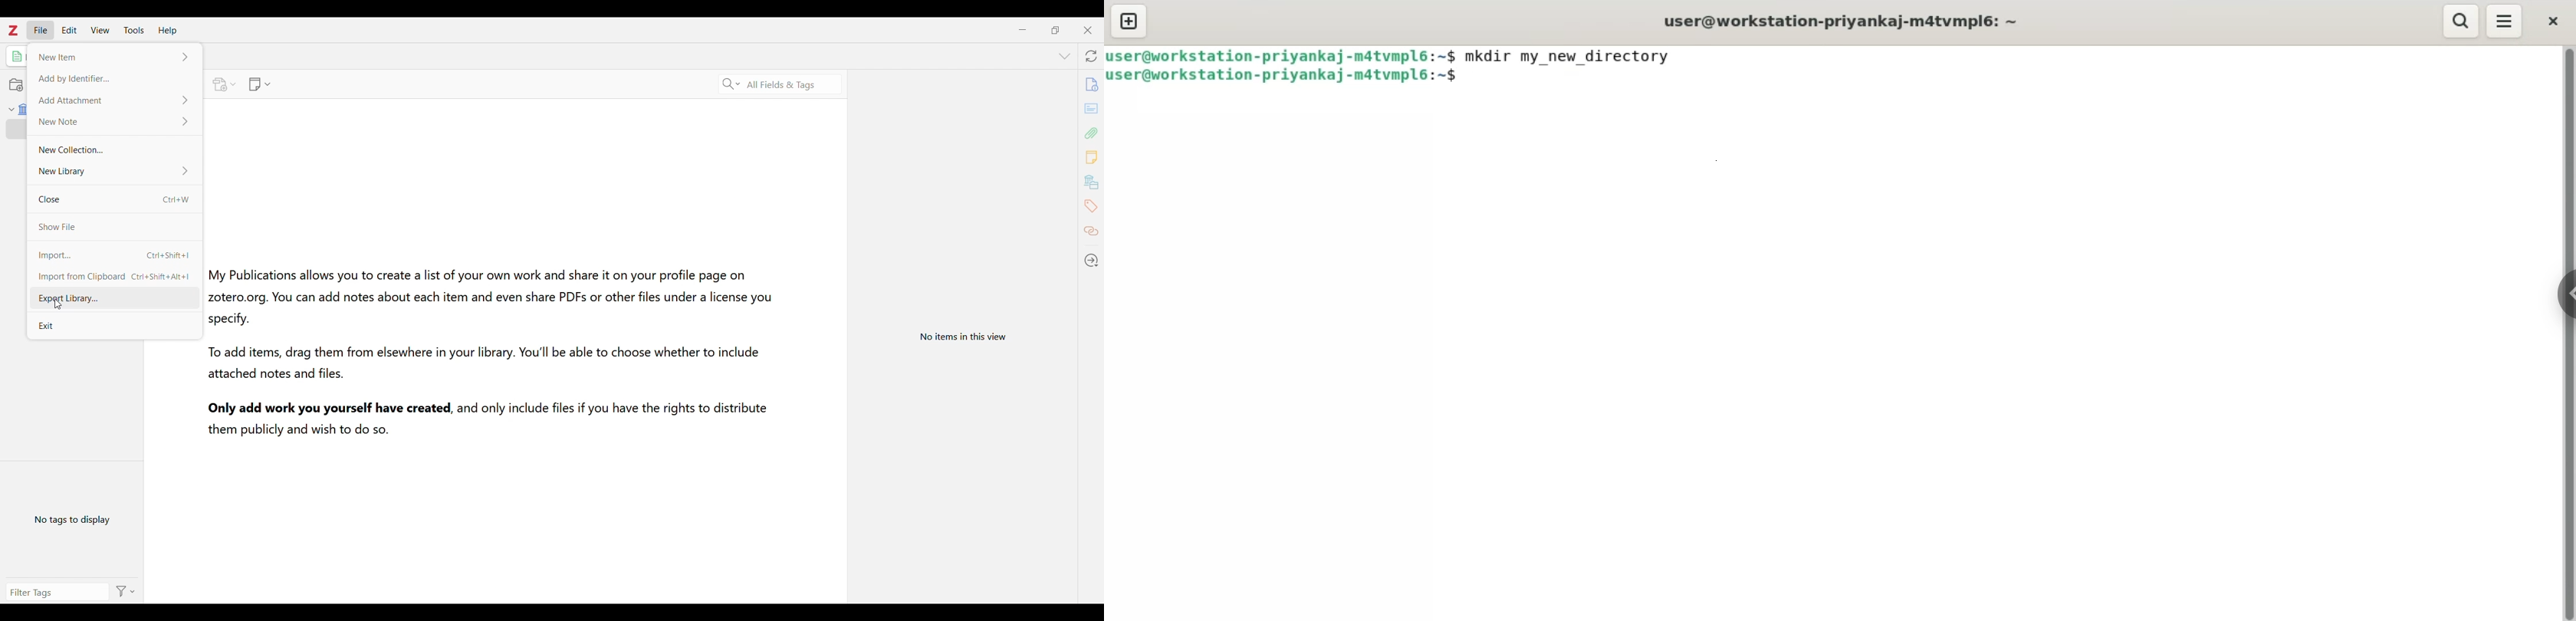 This screenshot has height=644, width=2576. I want to click on Tools, so click(134, 30).